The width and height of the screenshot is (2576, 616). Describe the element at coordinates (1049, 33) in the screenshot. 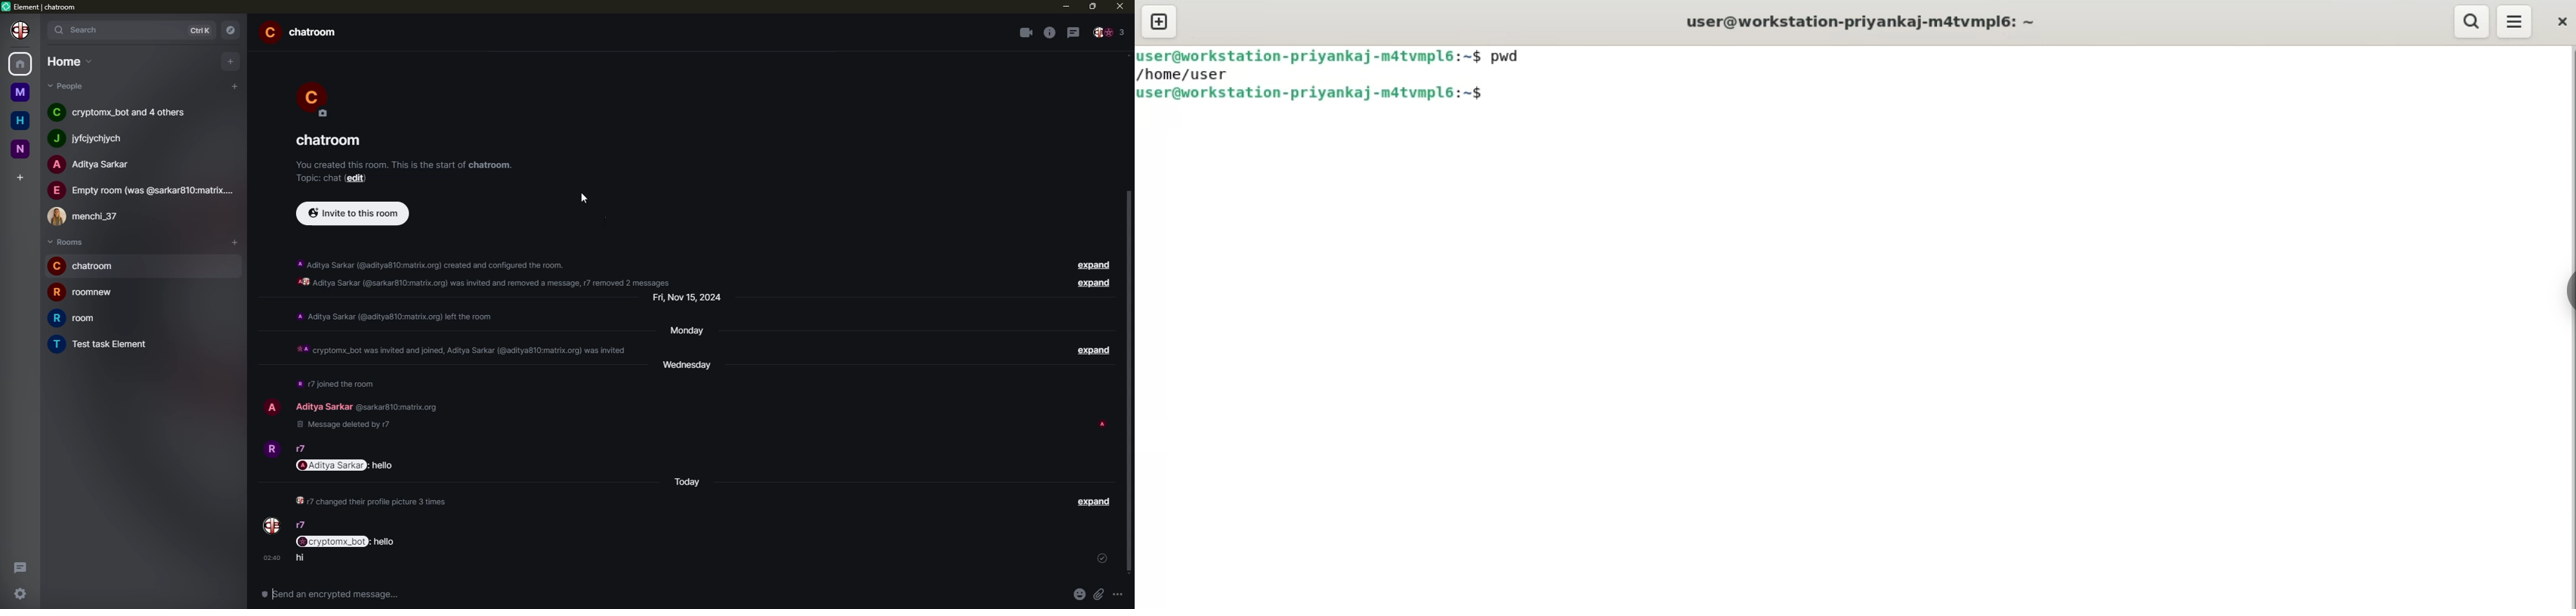

I see `info` at that location.